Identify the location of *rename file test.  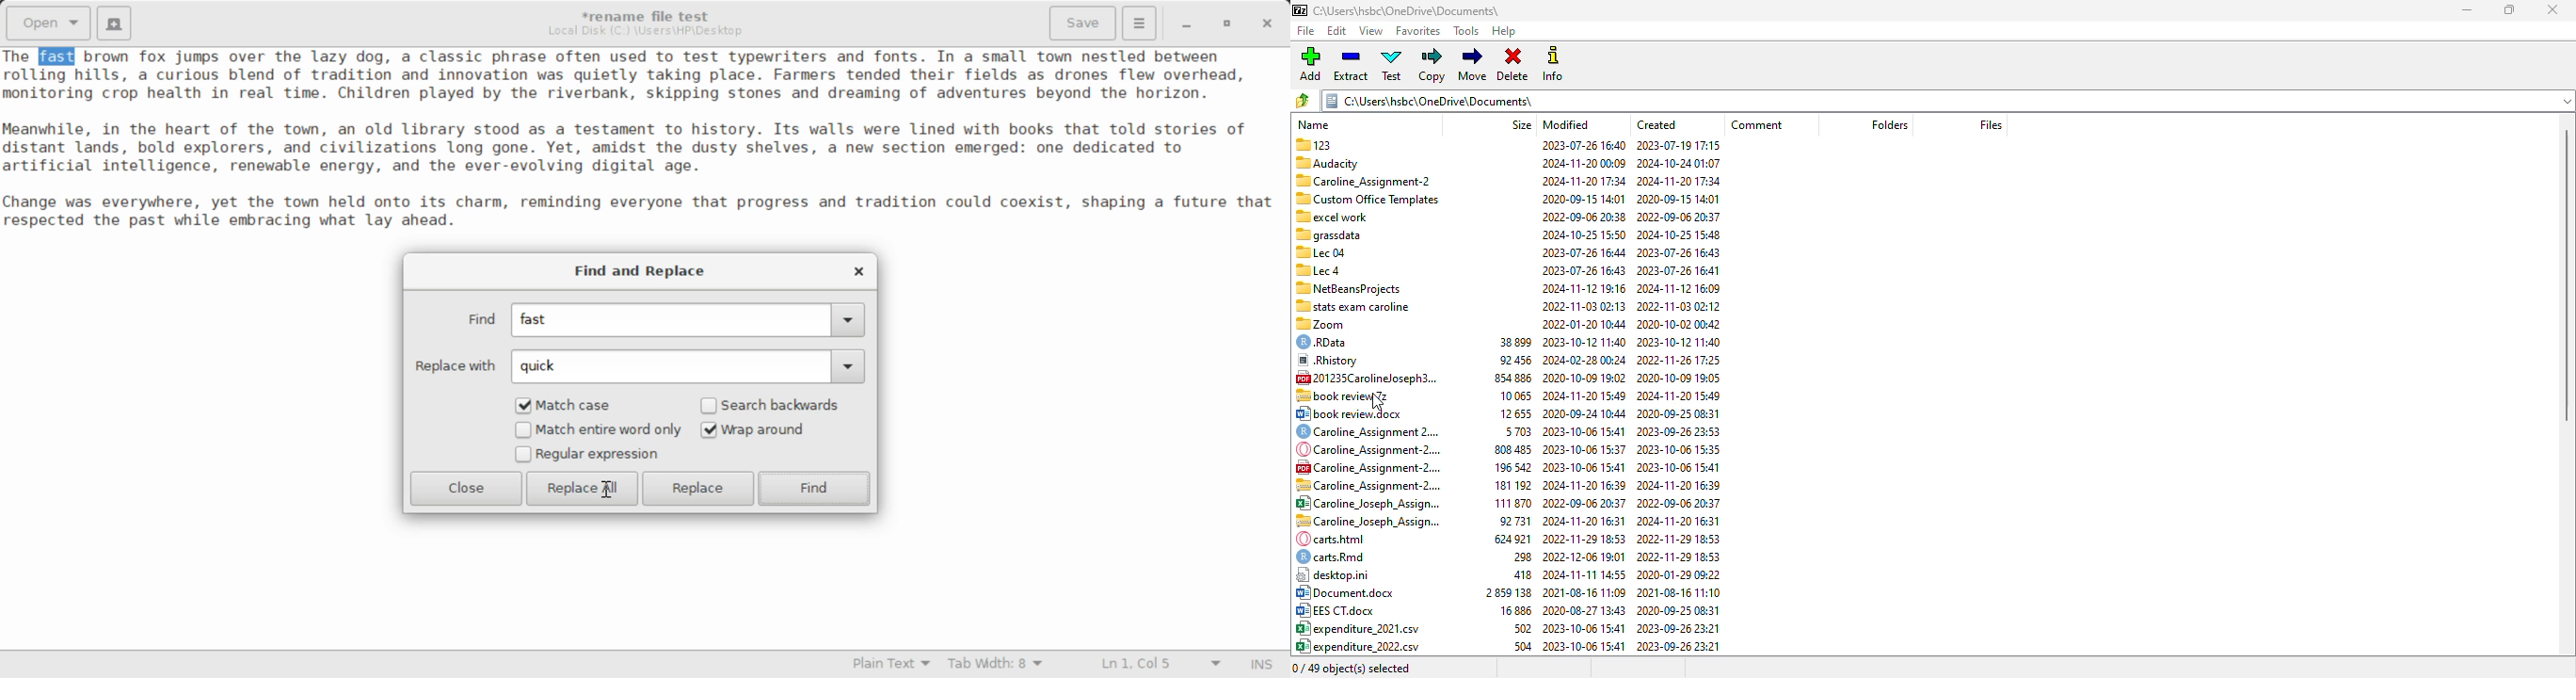
(654, 16).